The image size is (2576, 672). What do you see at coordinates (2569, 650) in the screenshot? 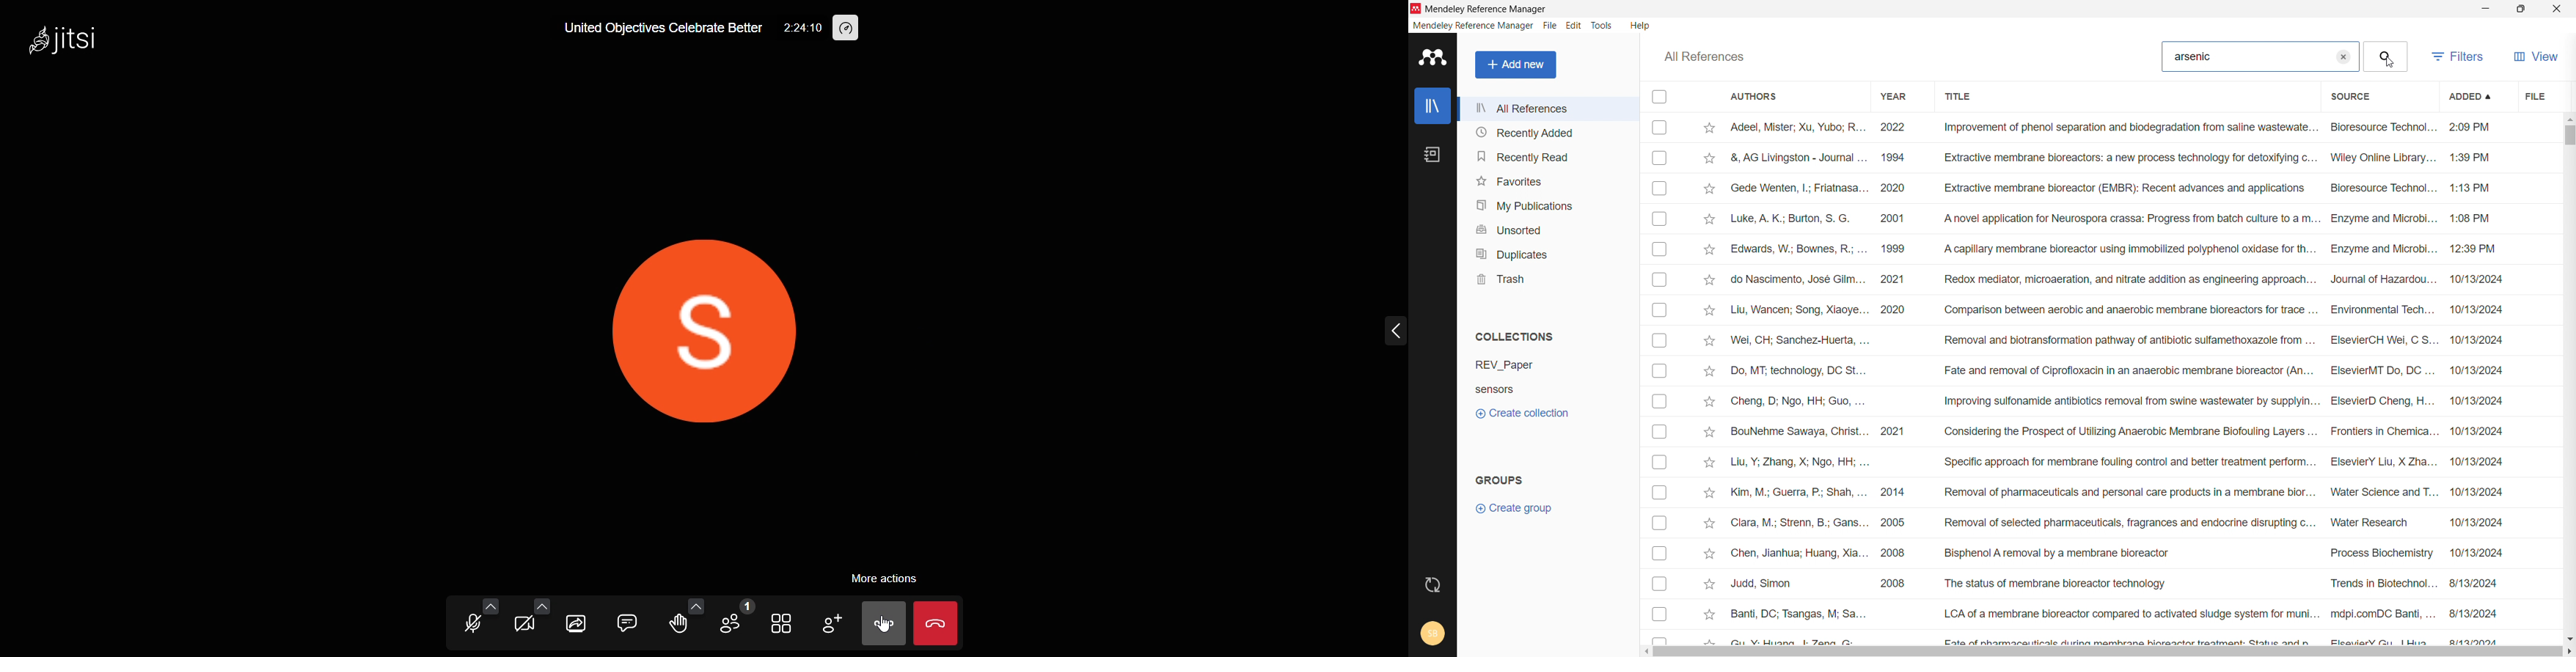
I see `scroll right` at bounding box center [2569, 650].